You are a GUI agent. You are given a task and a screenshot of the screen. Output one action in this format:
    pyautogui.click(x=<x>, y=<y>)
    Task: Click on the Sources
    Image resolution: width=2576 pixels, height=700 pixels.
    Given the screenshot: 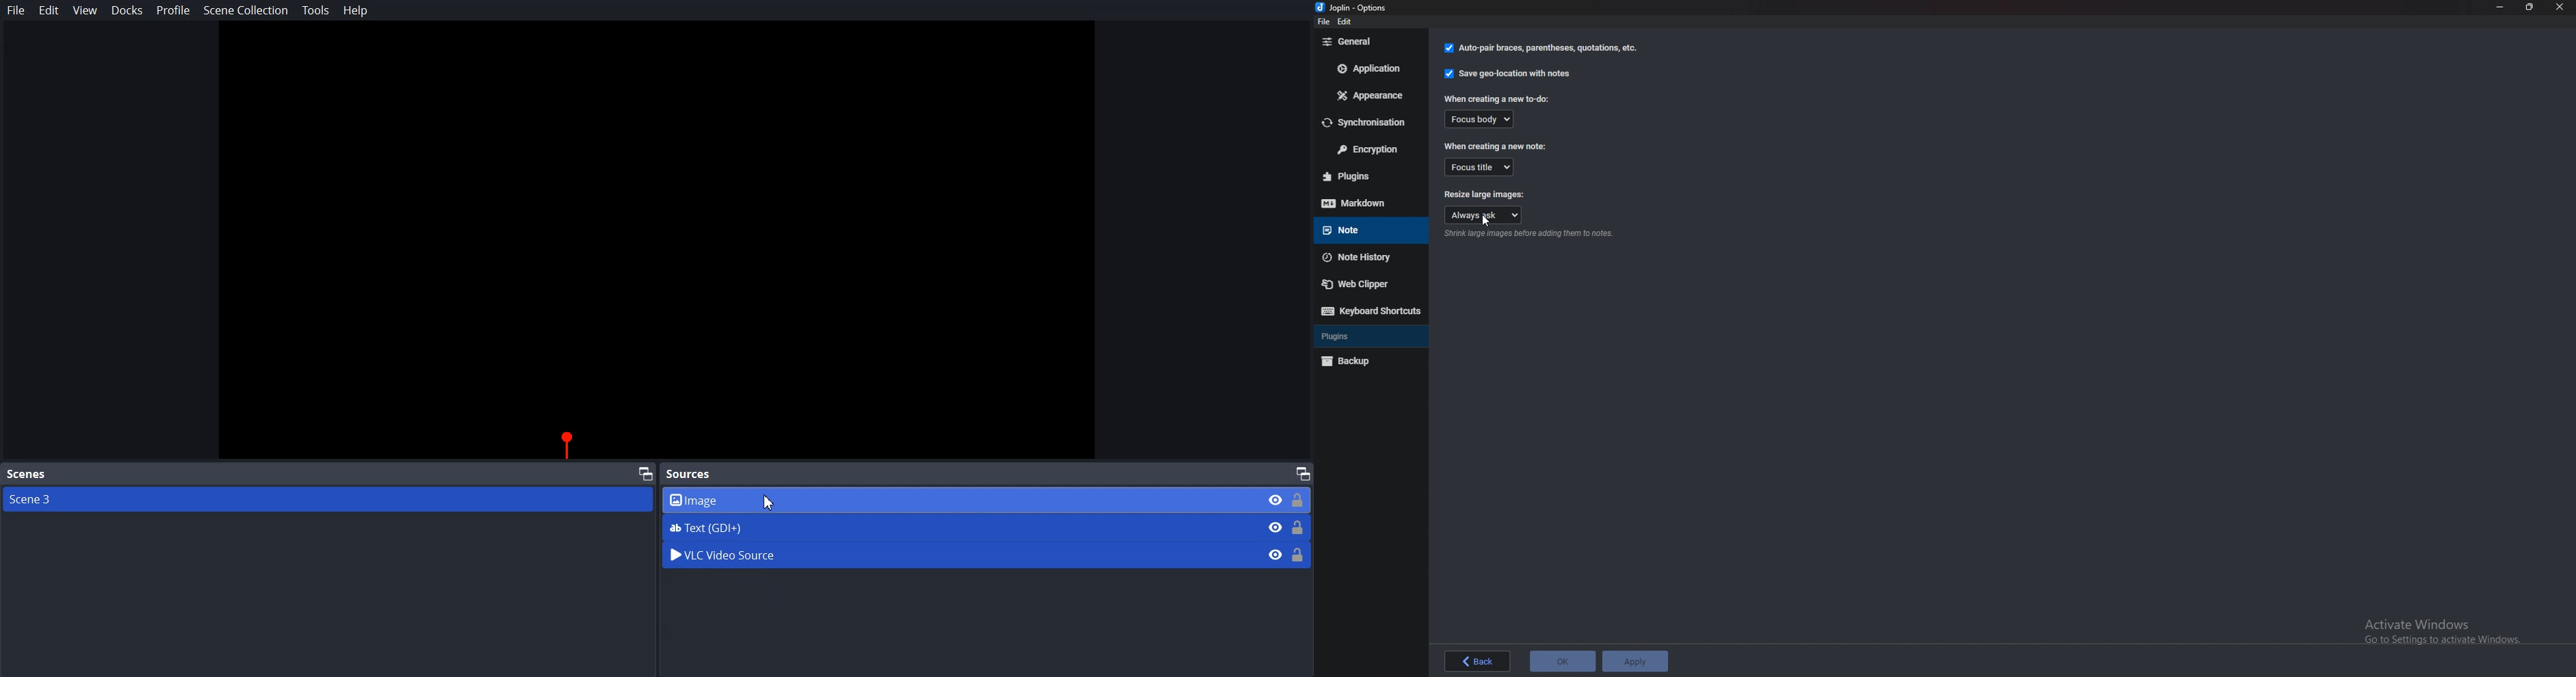 What is the action you would take?
    pyautogui.click(x=692, y=473)
    